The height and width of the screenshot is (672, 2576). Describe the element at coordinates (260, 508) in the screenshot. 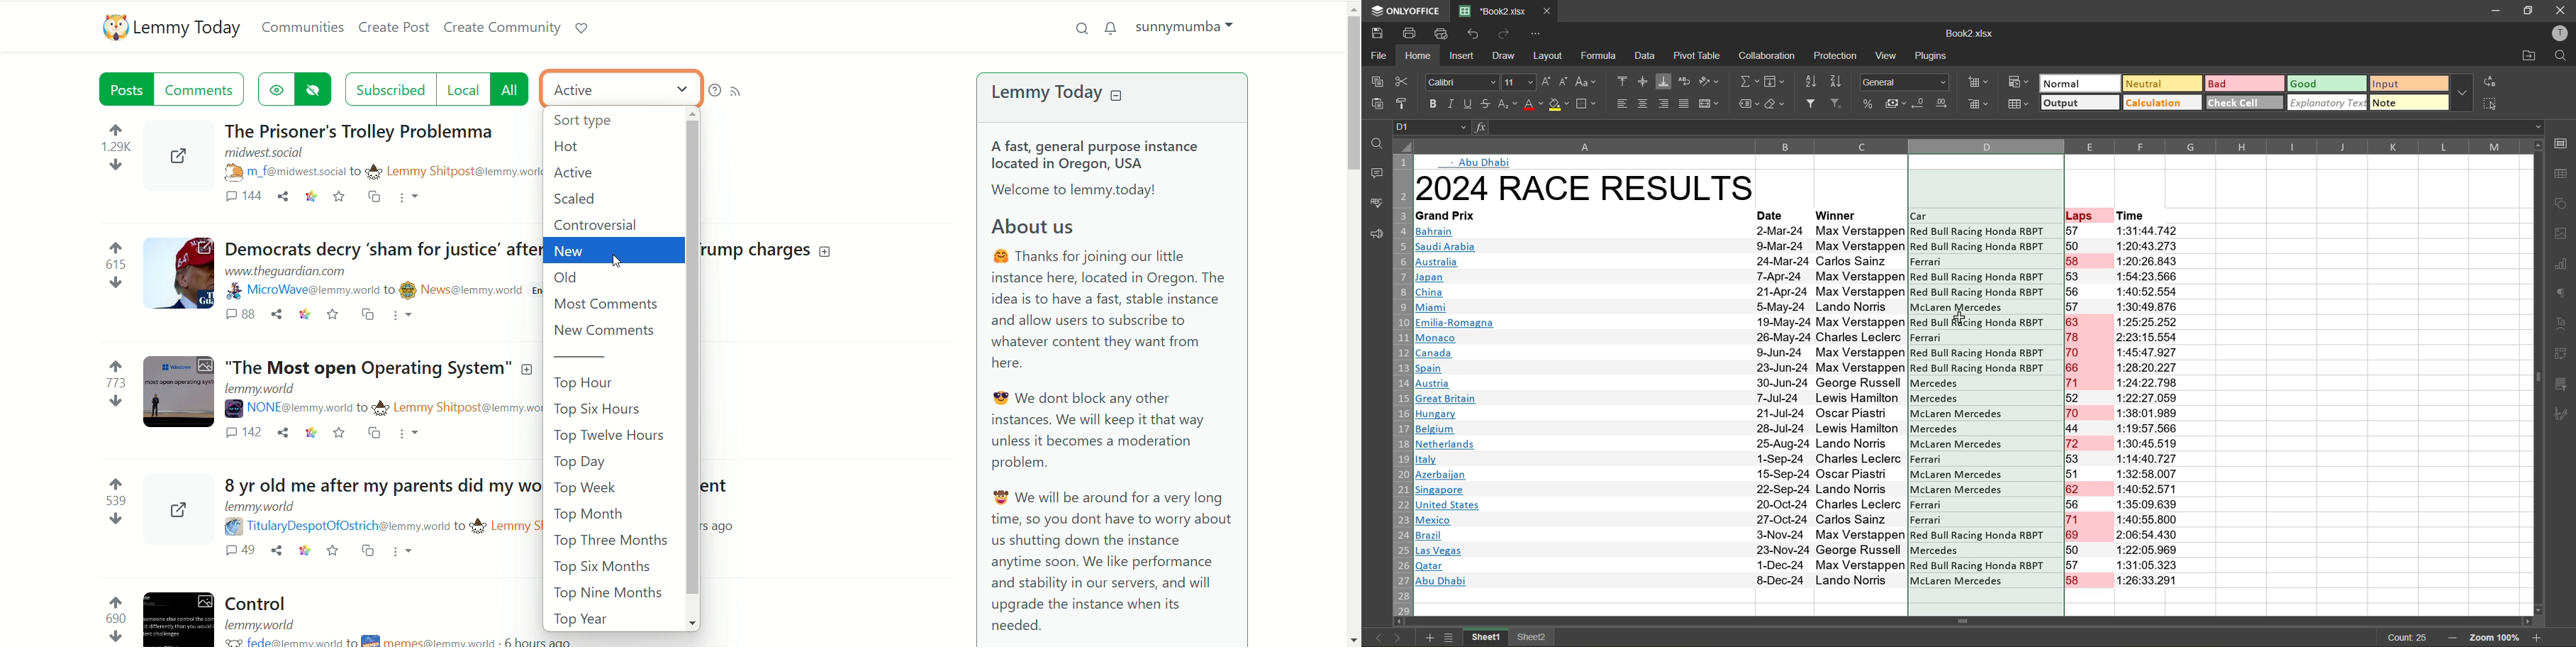

I see `lemmy.world` at that location.